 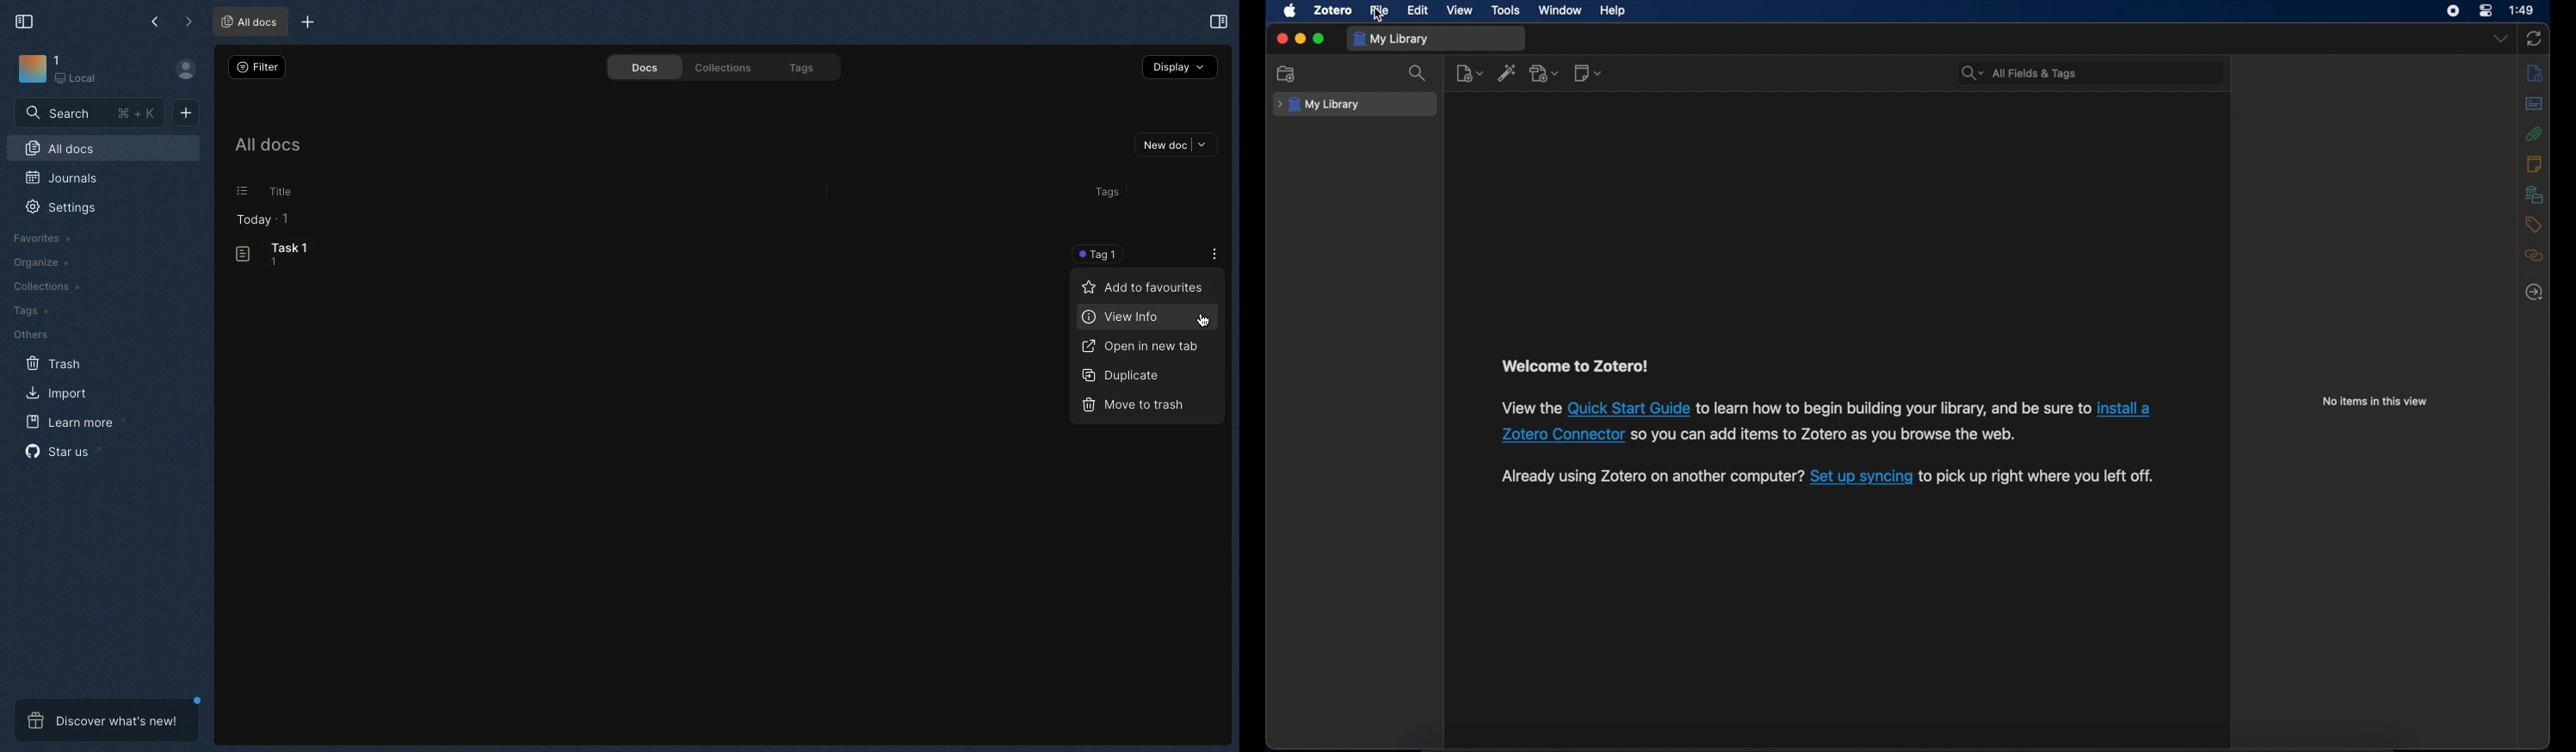 What do you see at coordinates (1560, 10) in the screenshot?
I see `window` at bounding box center [1560, 10].